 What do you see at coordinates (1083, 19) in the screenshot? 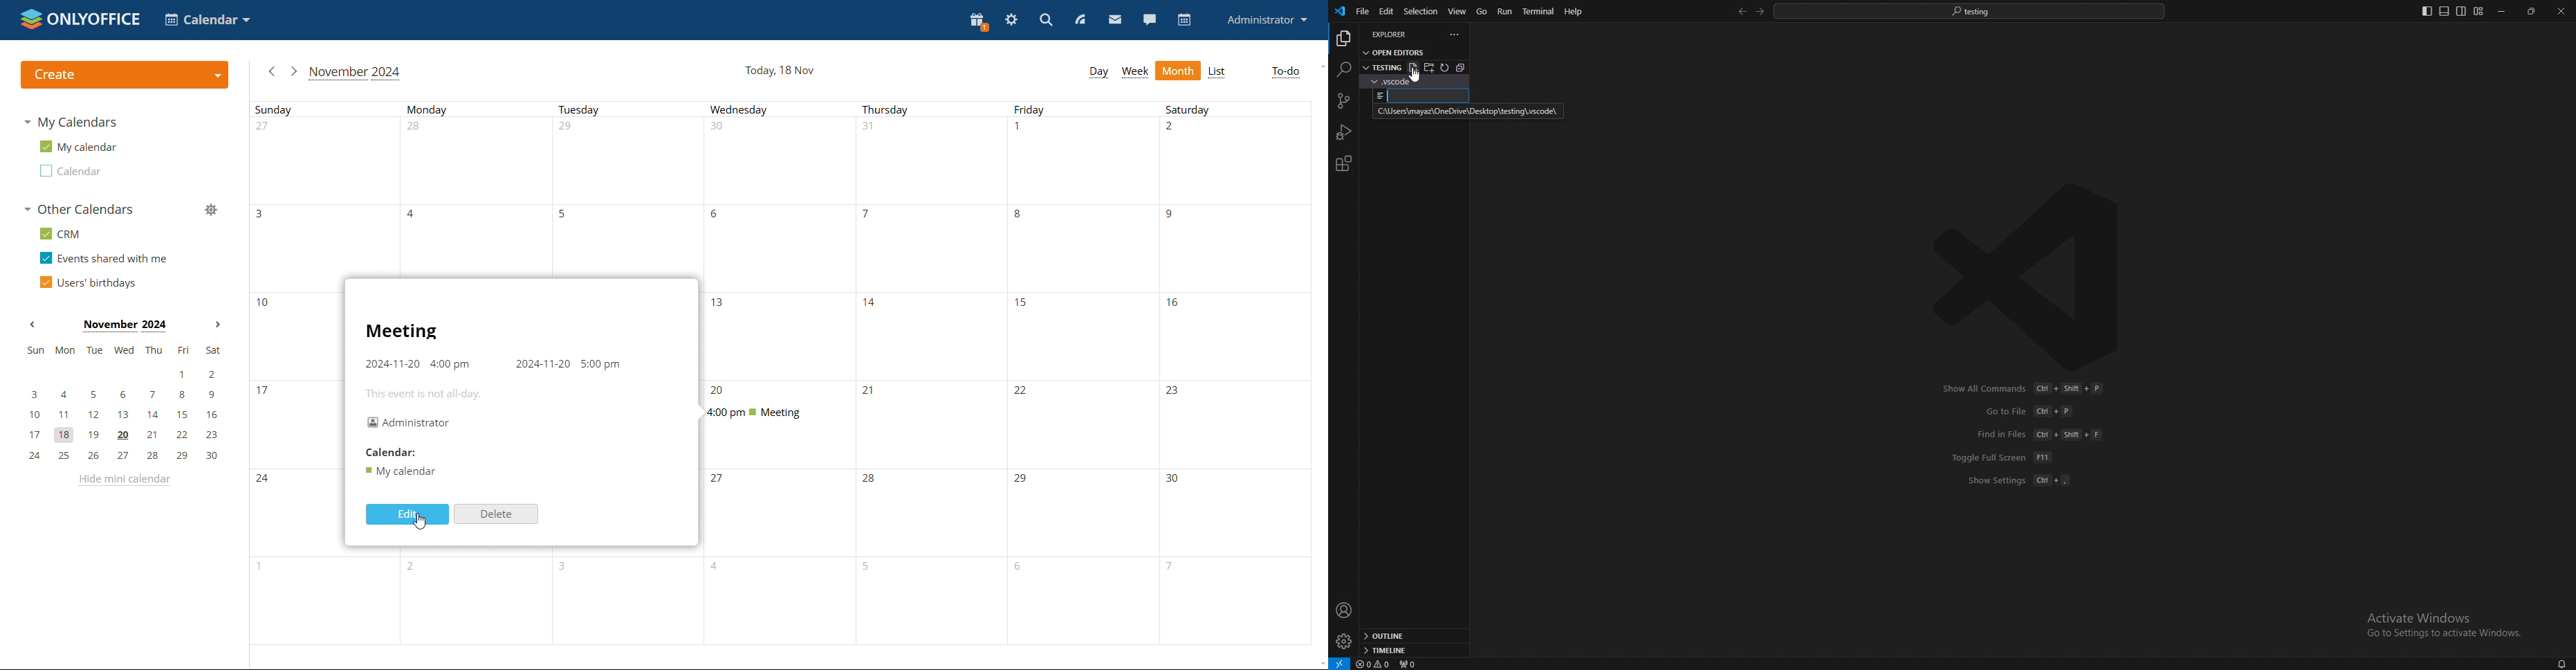
I see `feed` at bounding box center [1083, 19].